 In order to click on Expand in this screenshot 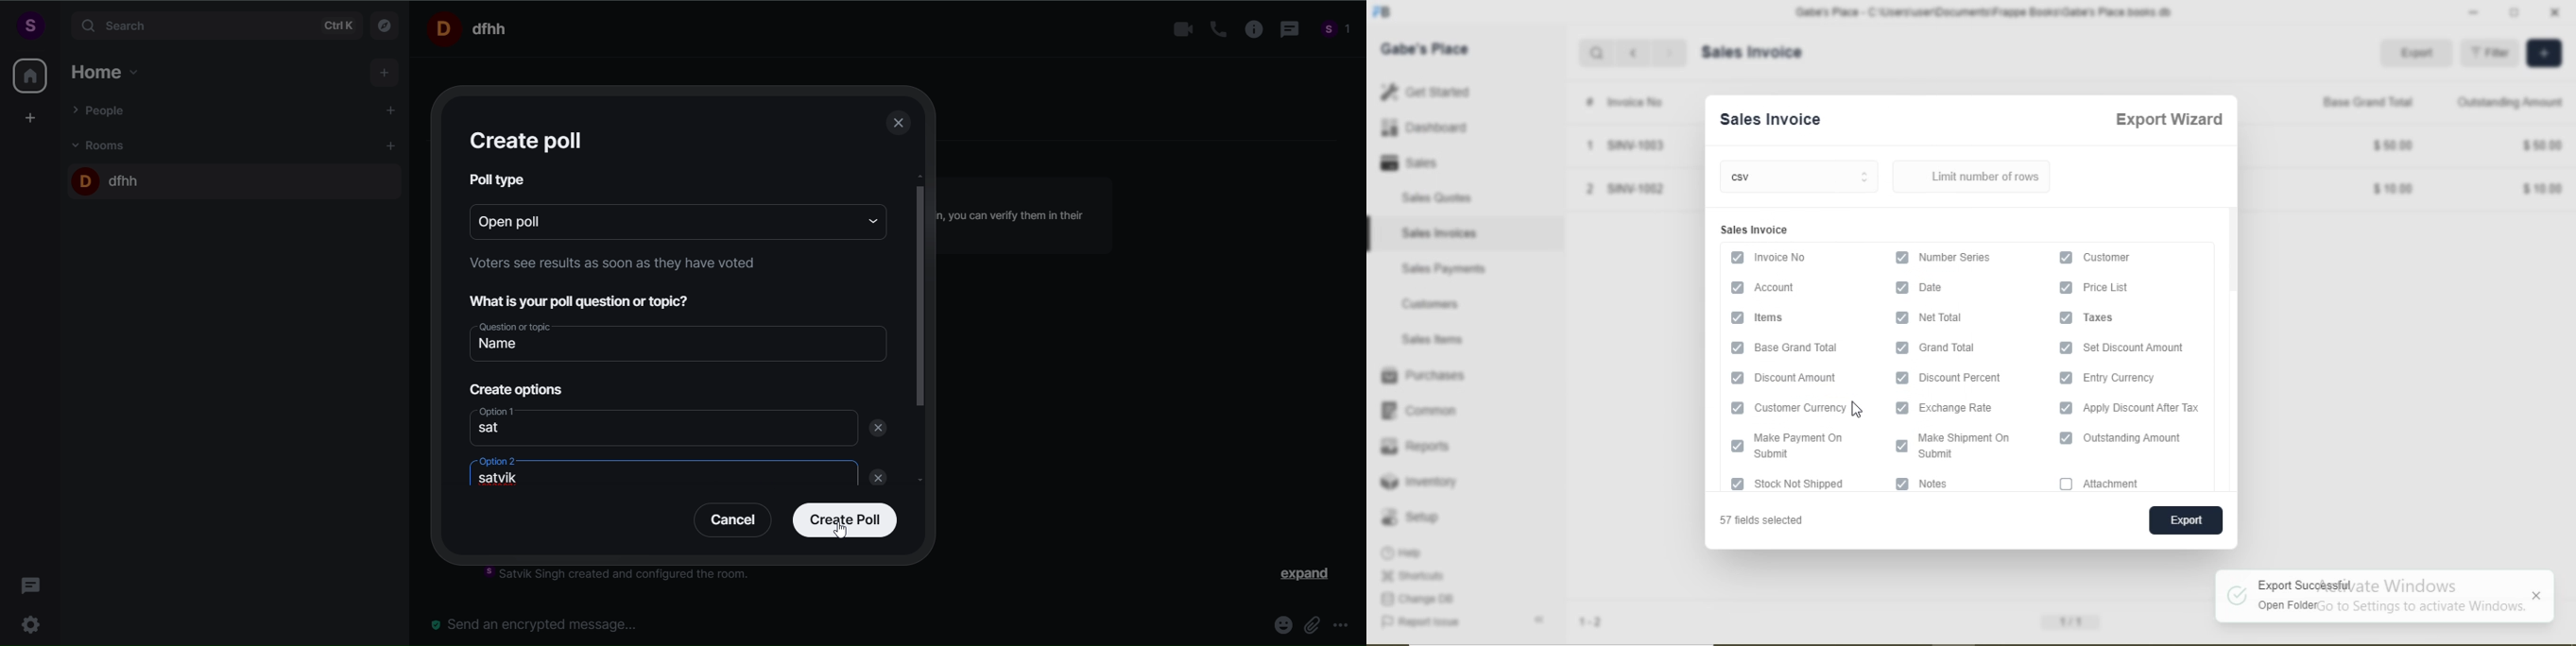, I will do `click(1296, 577)`.